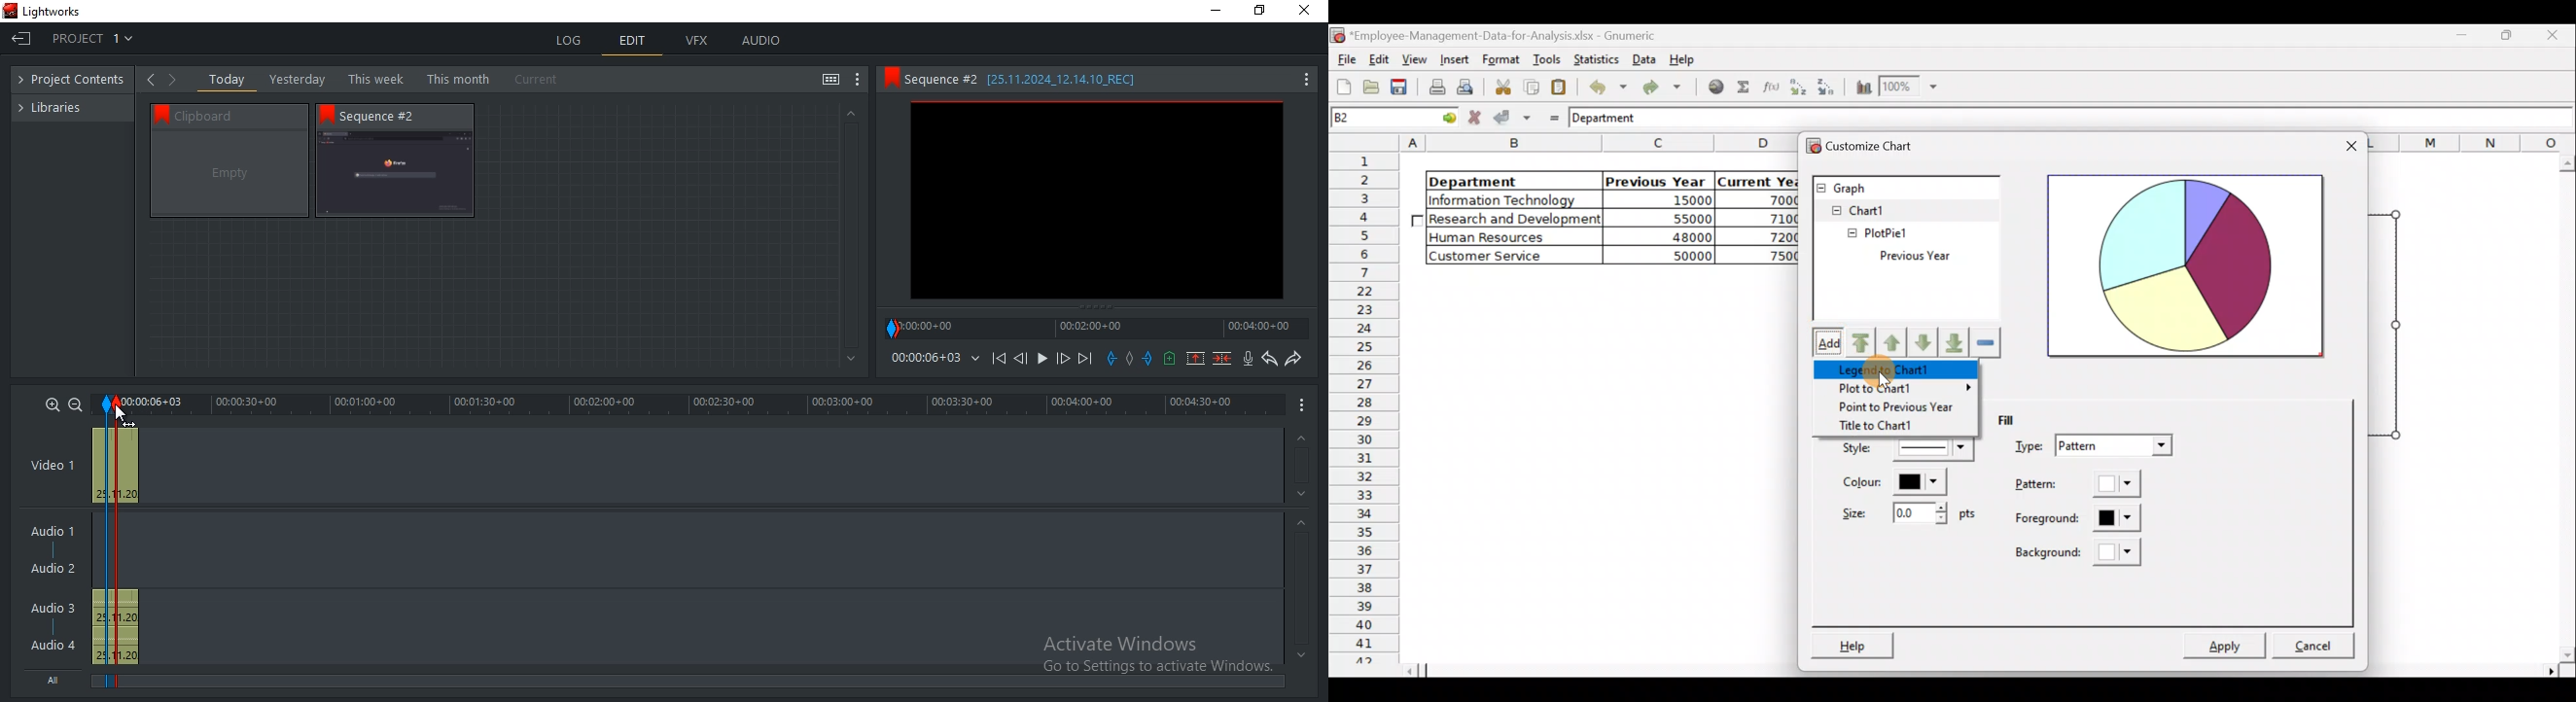 Image resolution: width=2576 pixels, height=728 pixels. Describe the element at coordinates (1895, 427) in the screenshot. I see `Title to chart1` at that location.